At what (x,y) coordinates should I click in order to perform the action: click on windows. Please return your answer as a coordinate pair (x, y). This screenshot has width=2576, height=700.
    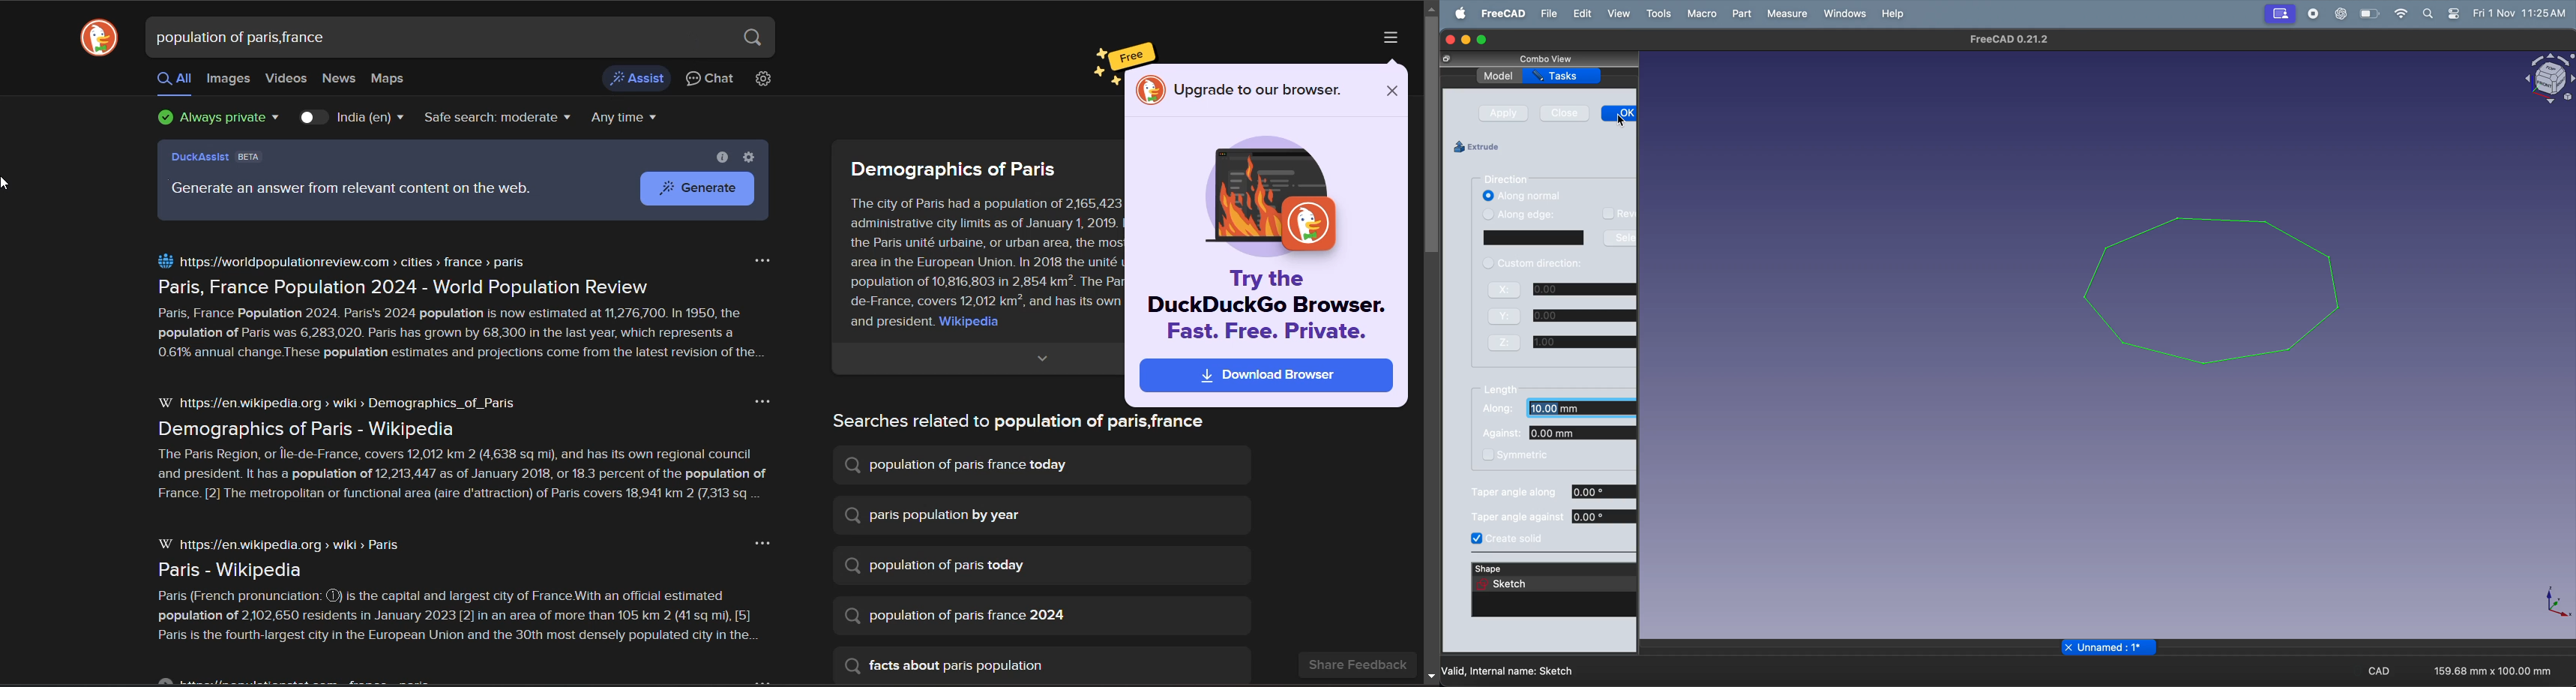
    Looking at the image, I should click on (1843, 14).